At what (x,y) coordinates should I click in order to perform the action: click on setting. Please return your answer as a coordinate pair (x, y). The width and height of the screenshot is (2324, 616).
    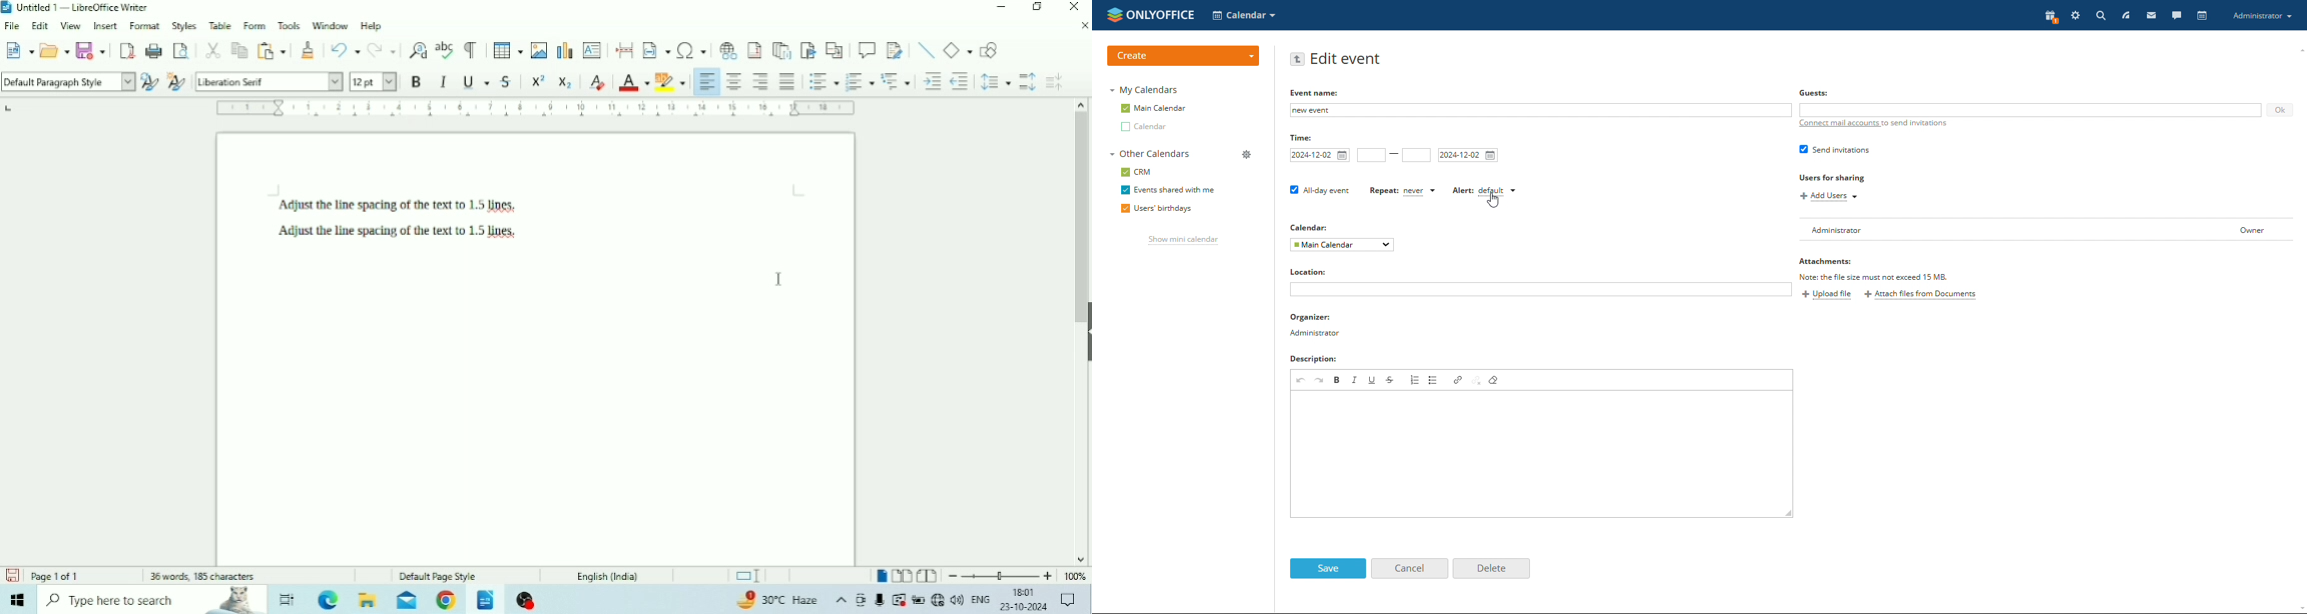
    Looking at the image, I should click on (2076, 16).